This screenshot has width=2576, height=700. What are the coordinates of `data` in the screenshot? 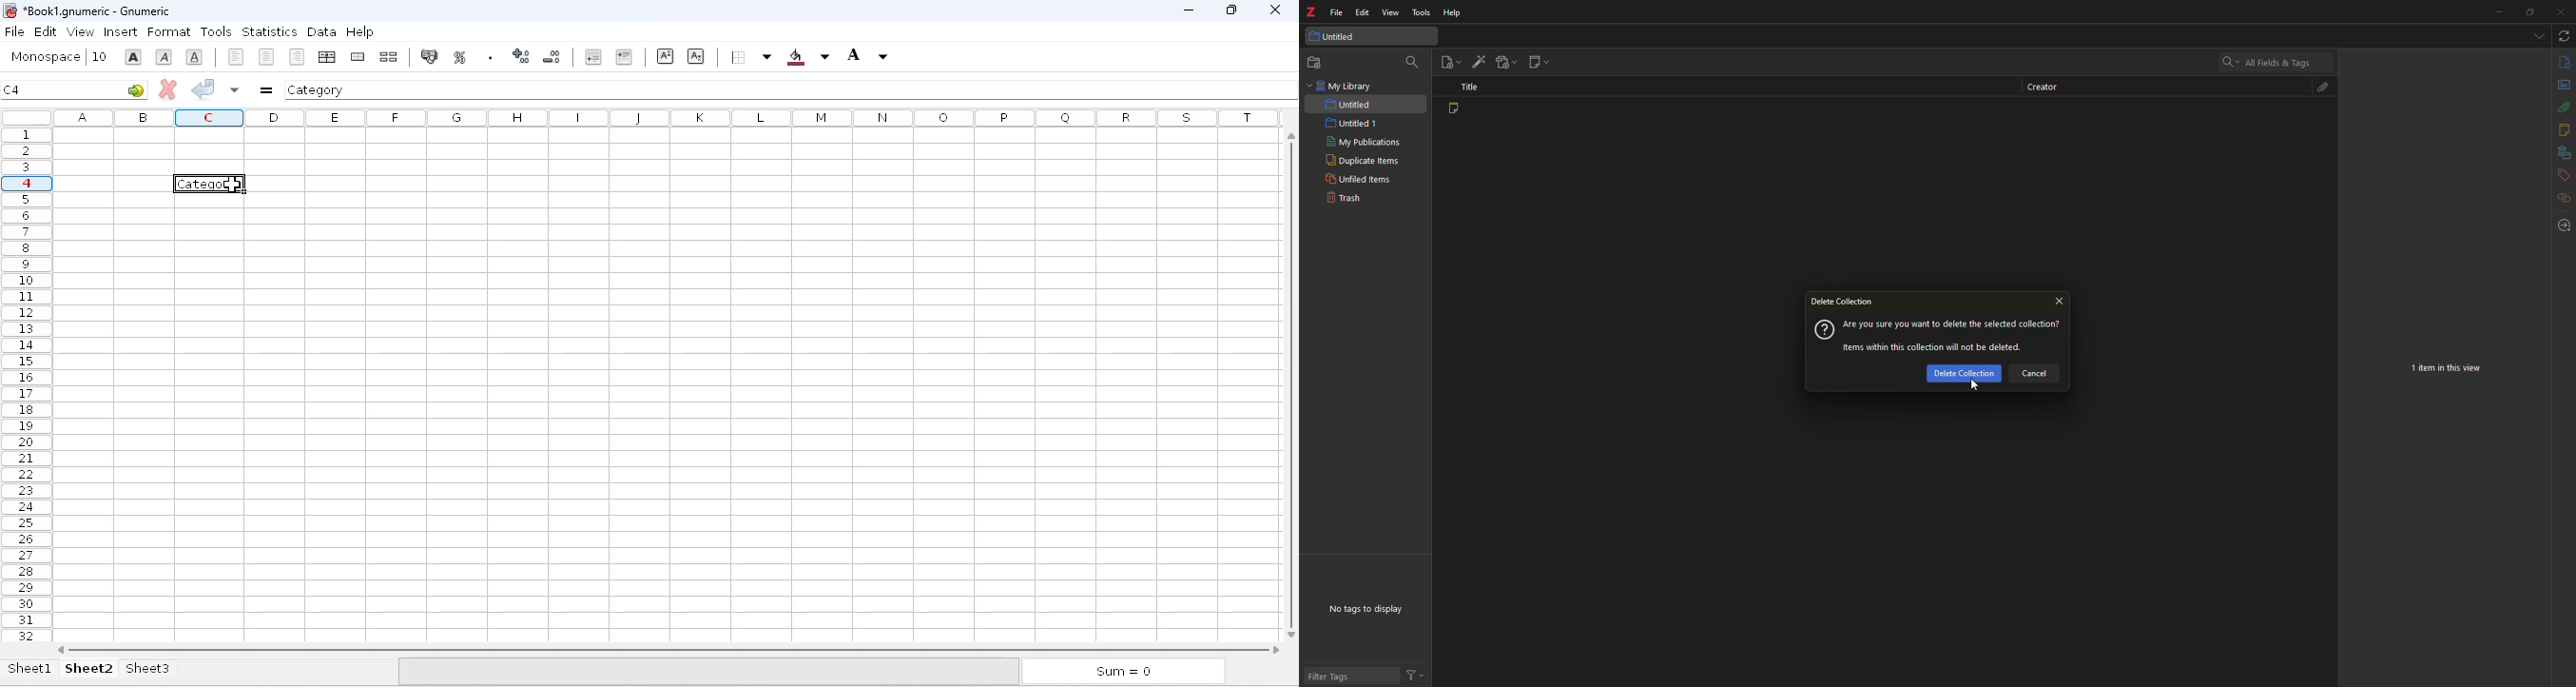 It's located at (321, 31).